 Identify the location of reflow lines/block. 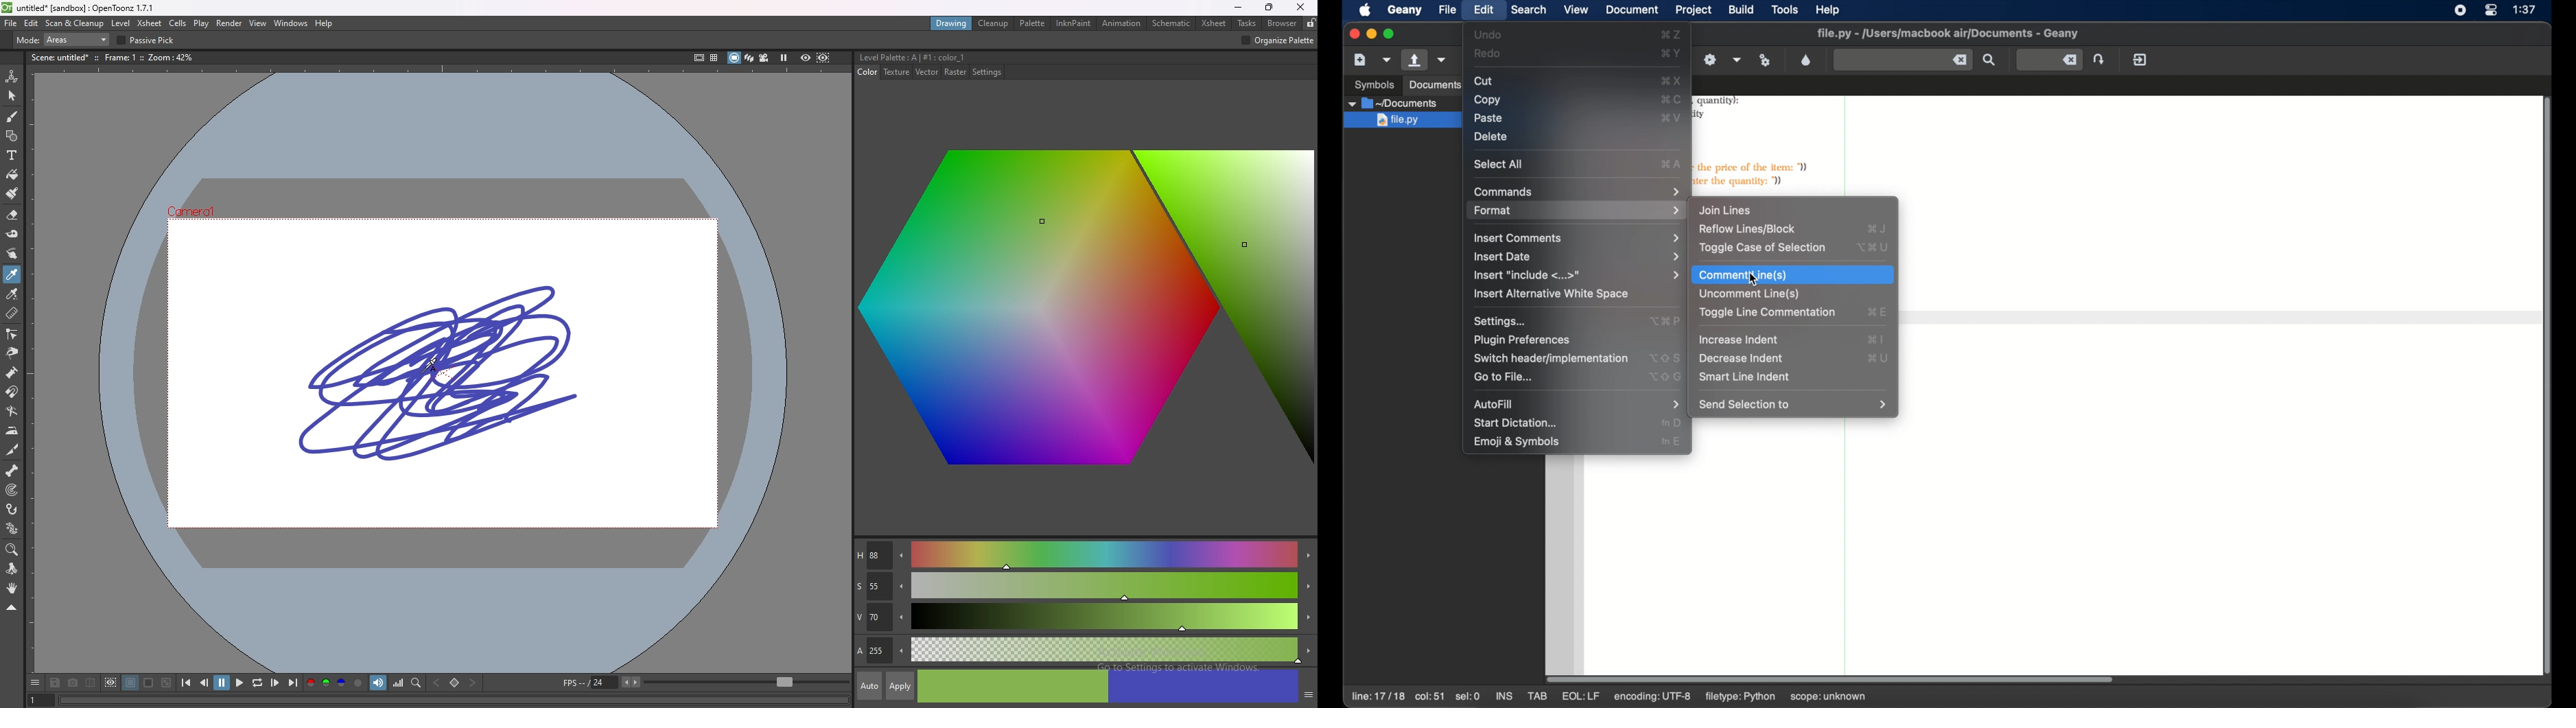
(1879, 229).